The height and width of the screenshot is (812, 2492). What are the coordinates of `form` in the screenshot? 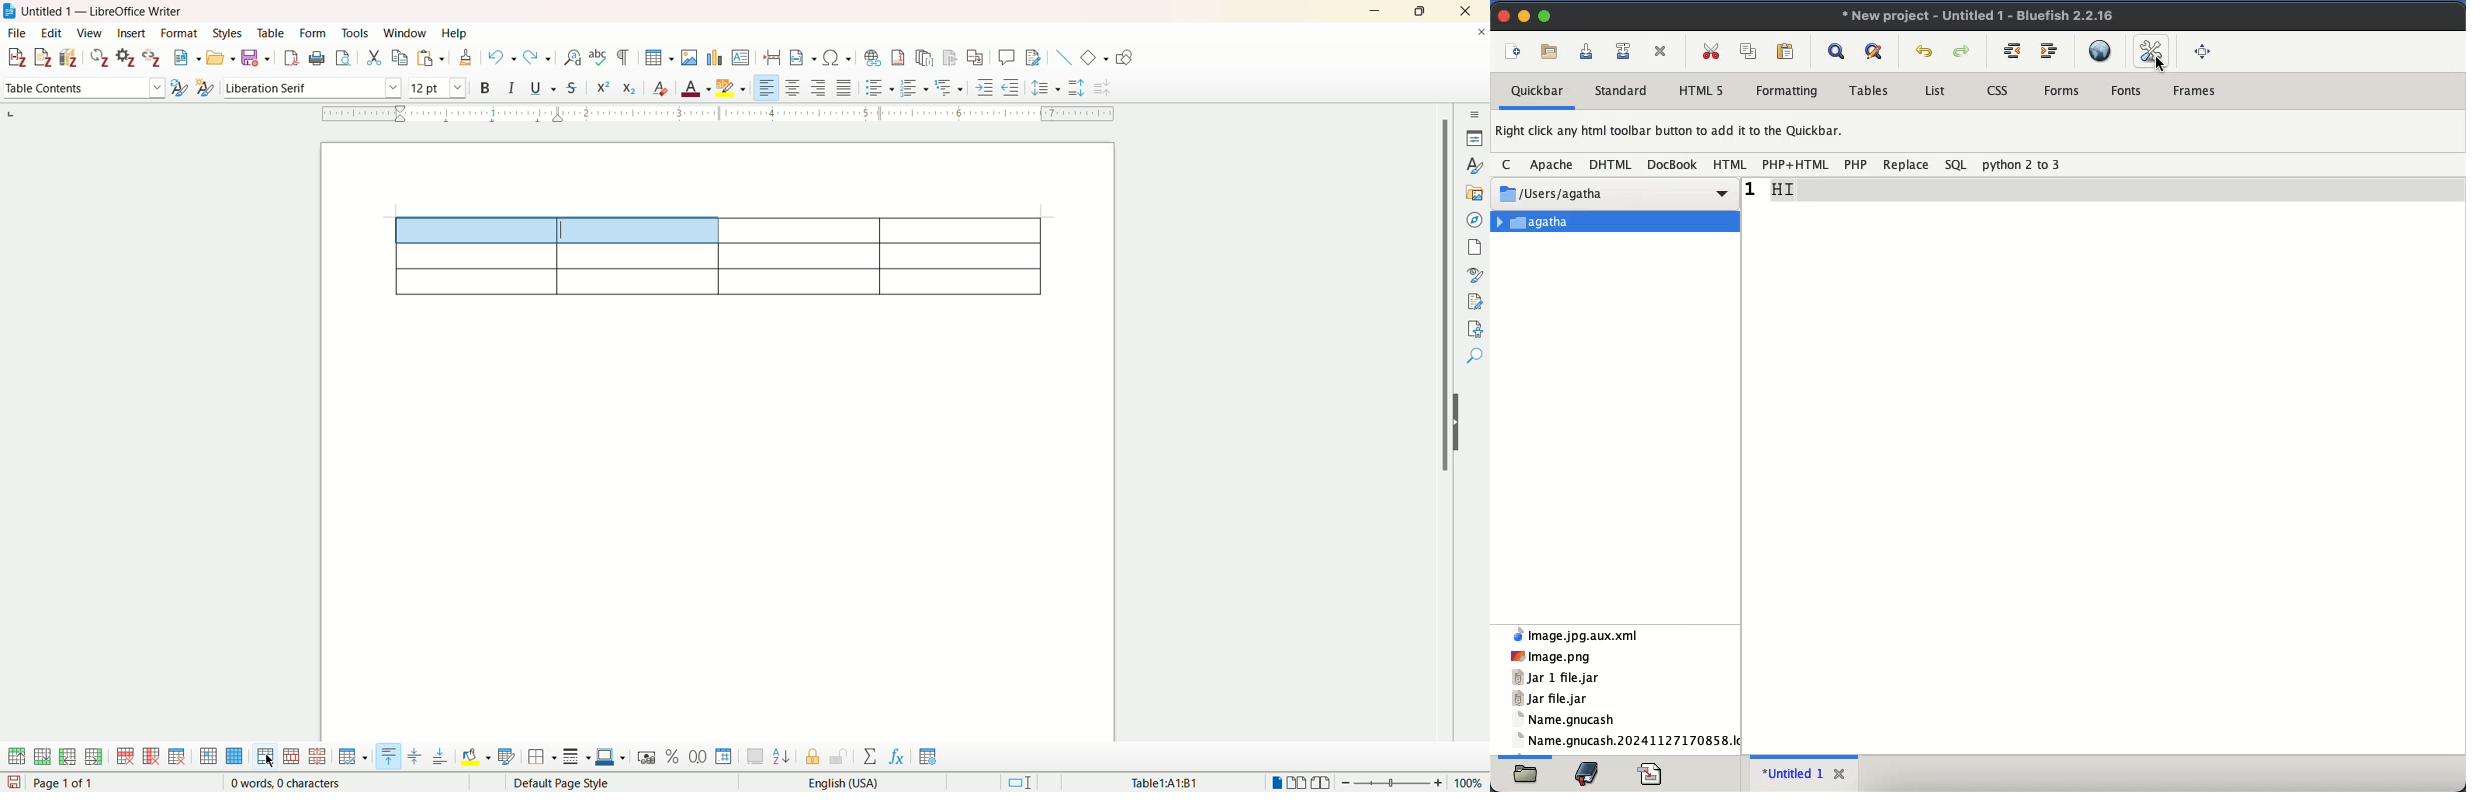 It's located at (312, 31).